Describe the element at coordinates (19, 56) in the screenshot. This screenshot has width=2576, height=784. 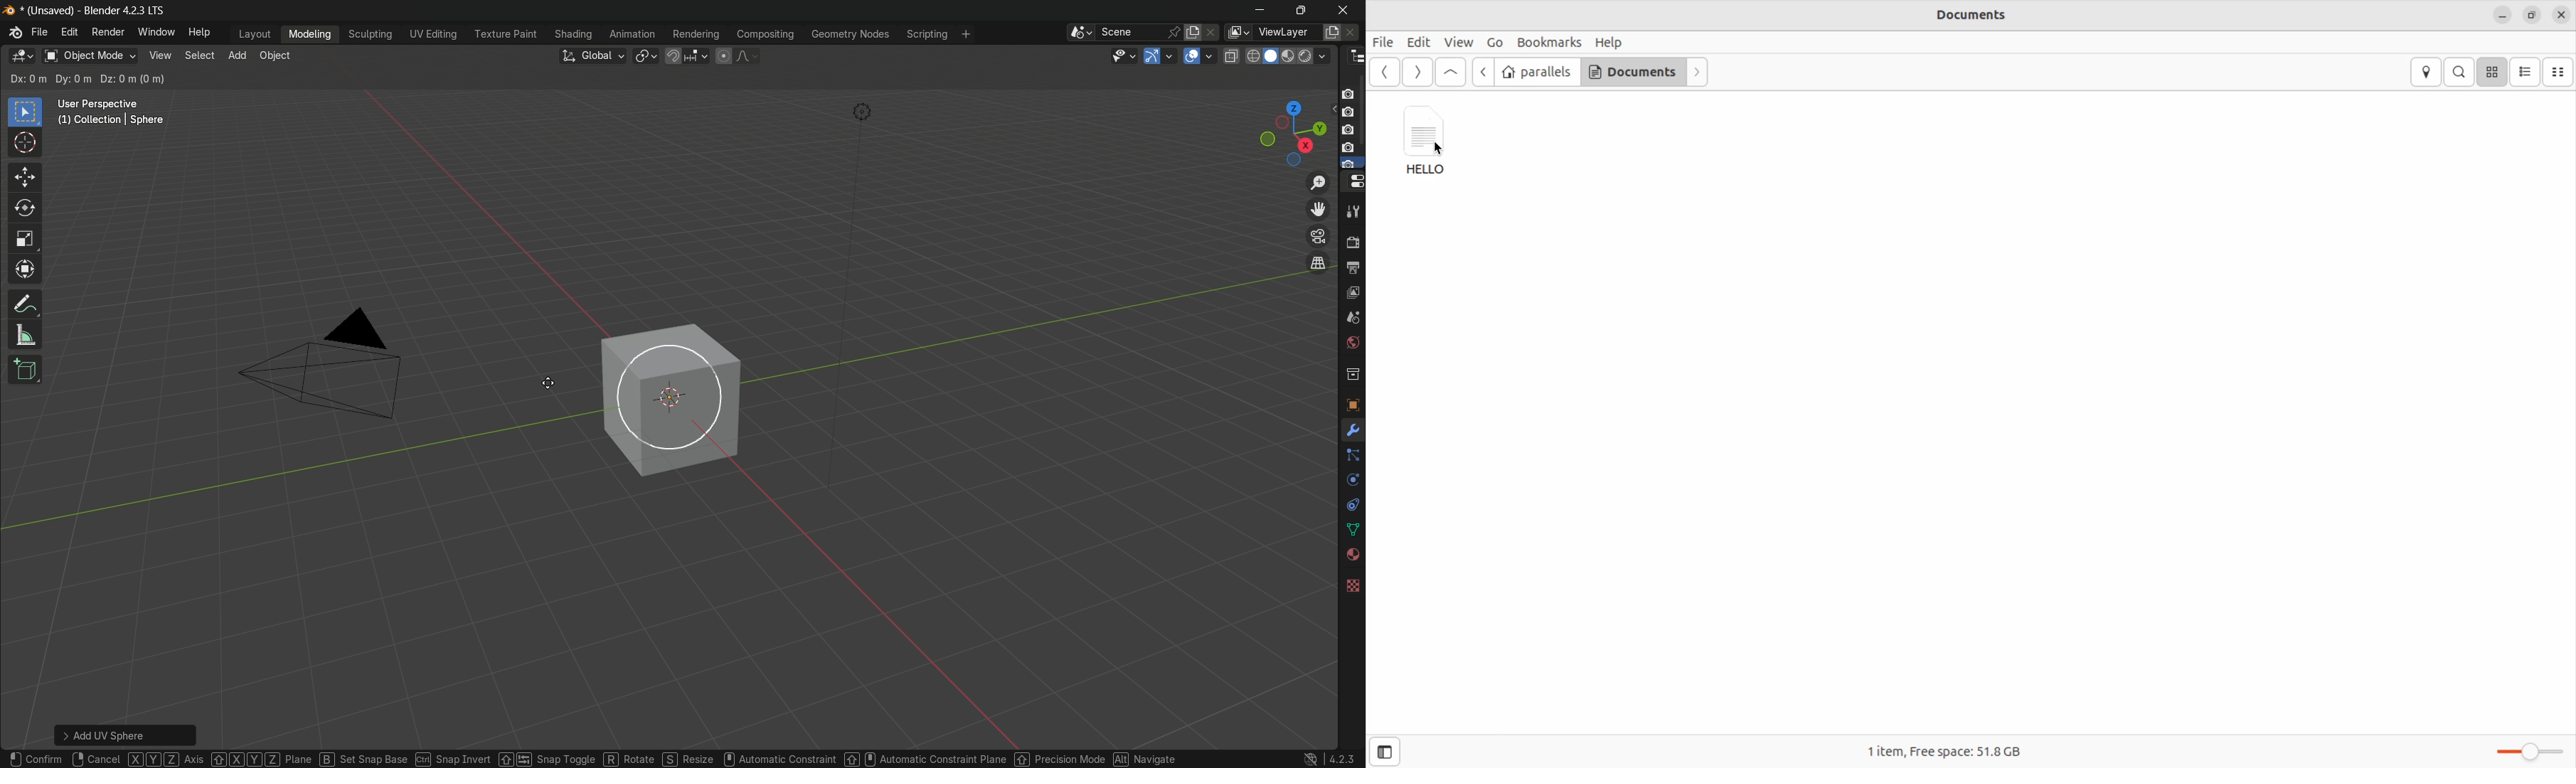
I see `3d viewport` at that location.